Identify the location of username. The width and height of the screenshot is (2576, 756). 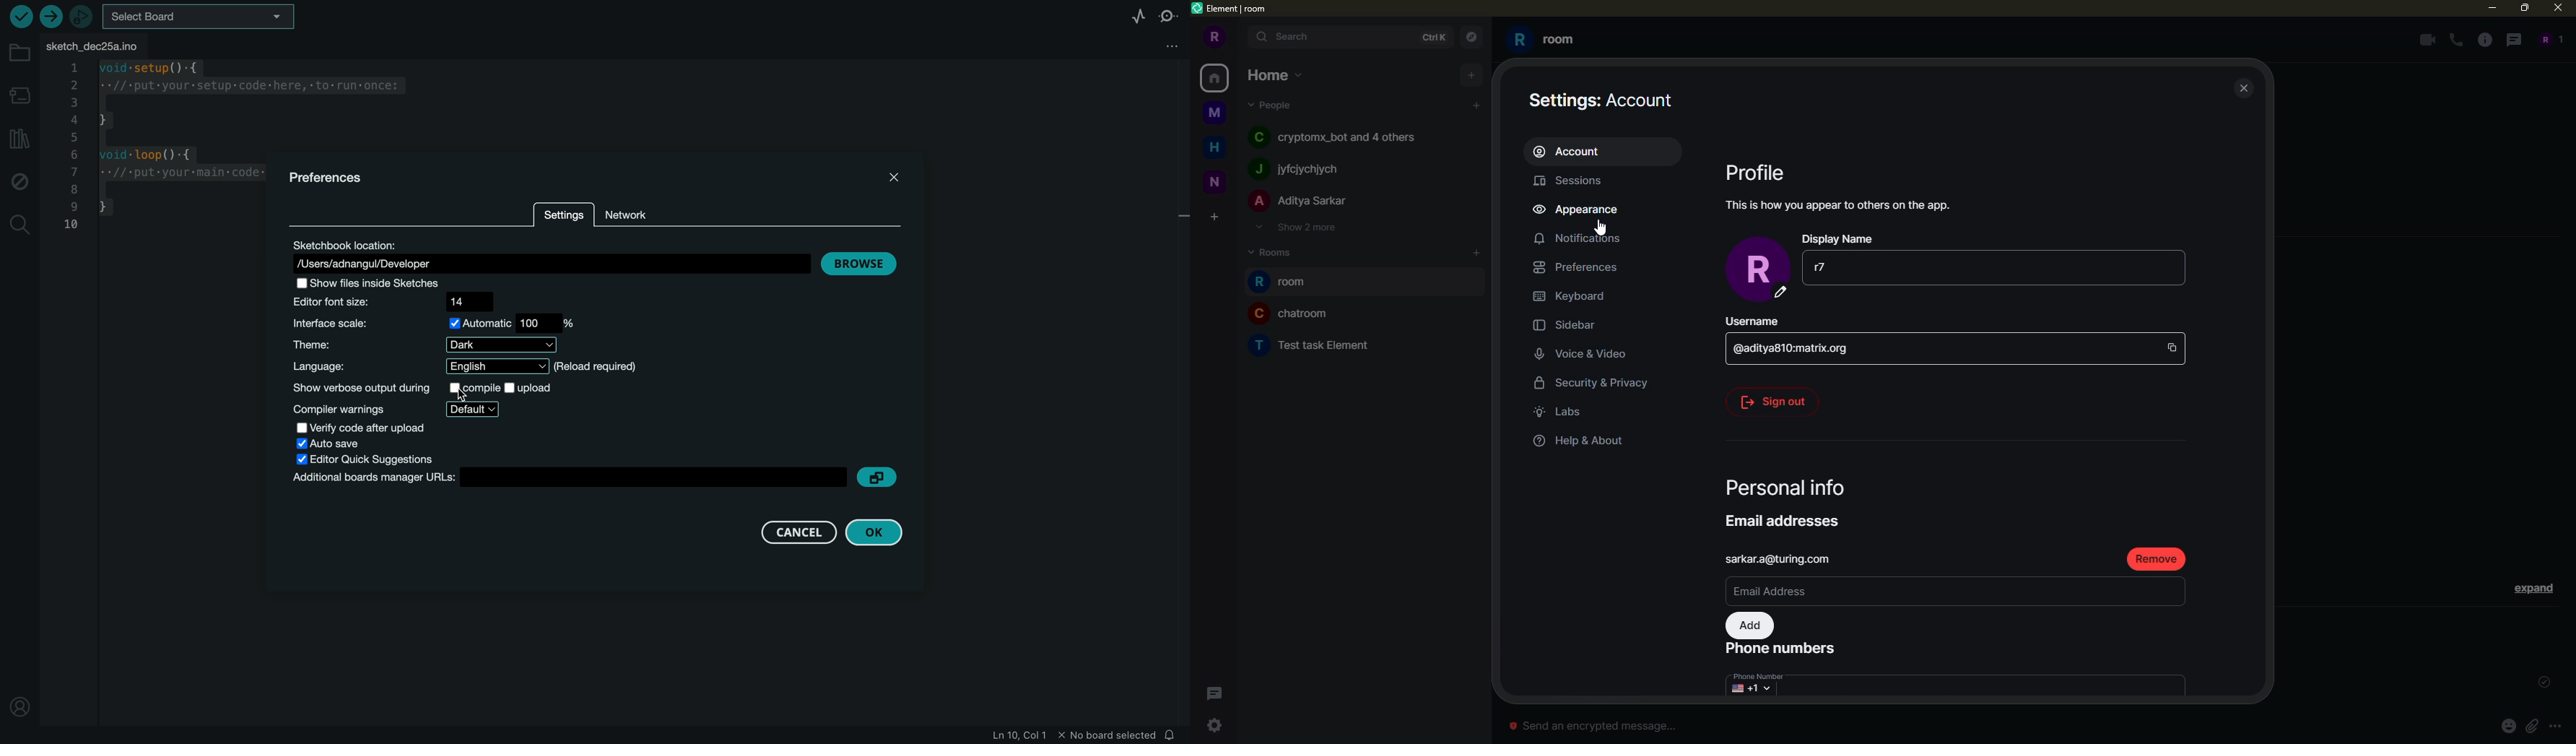
(1752, 321).